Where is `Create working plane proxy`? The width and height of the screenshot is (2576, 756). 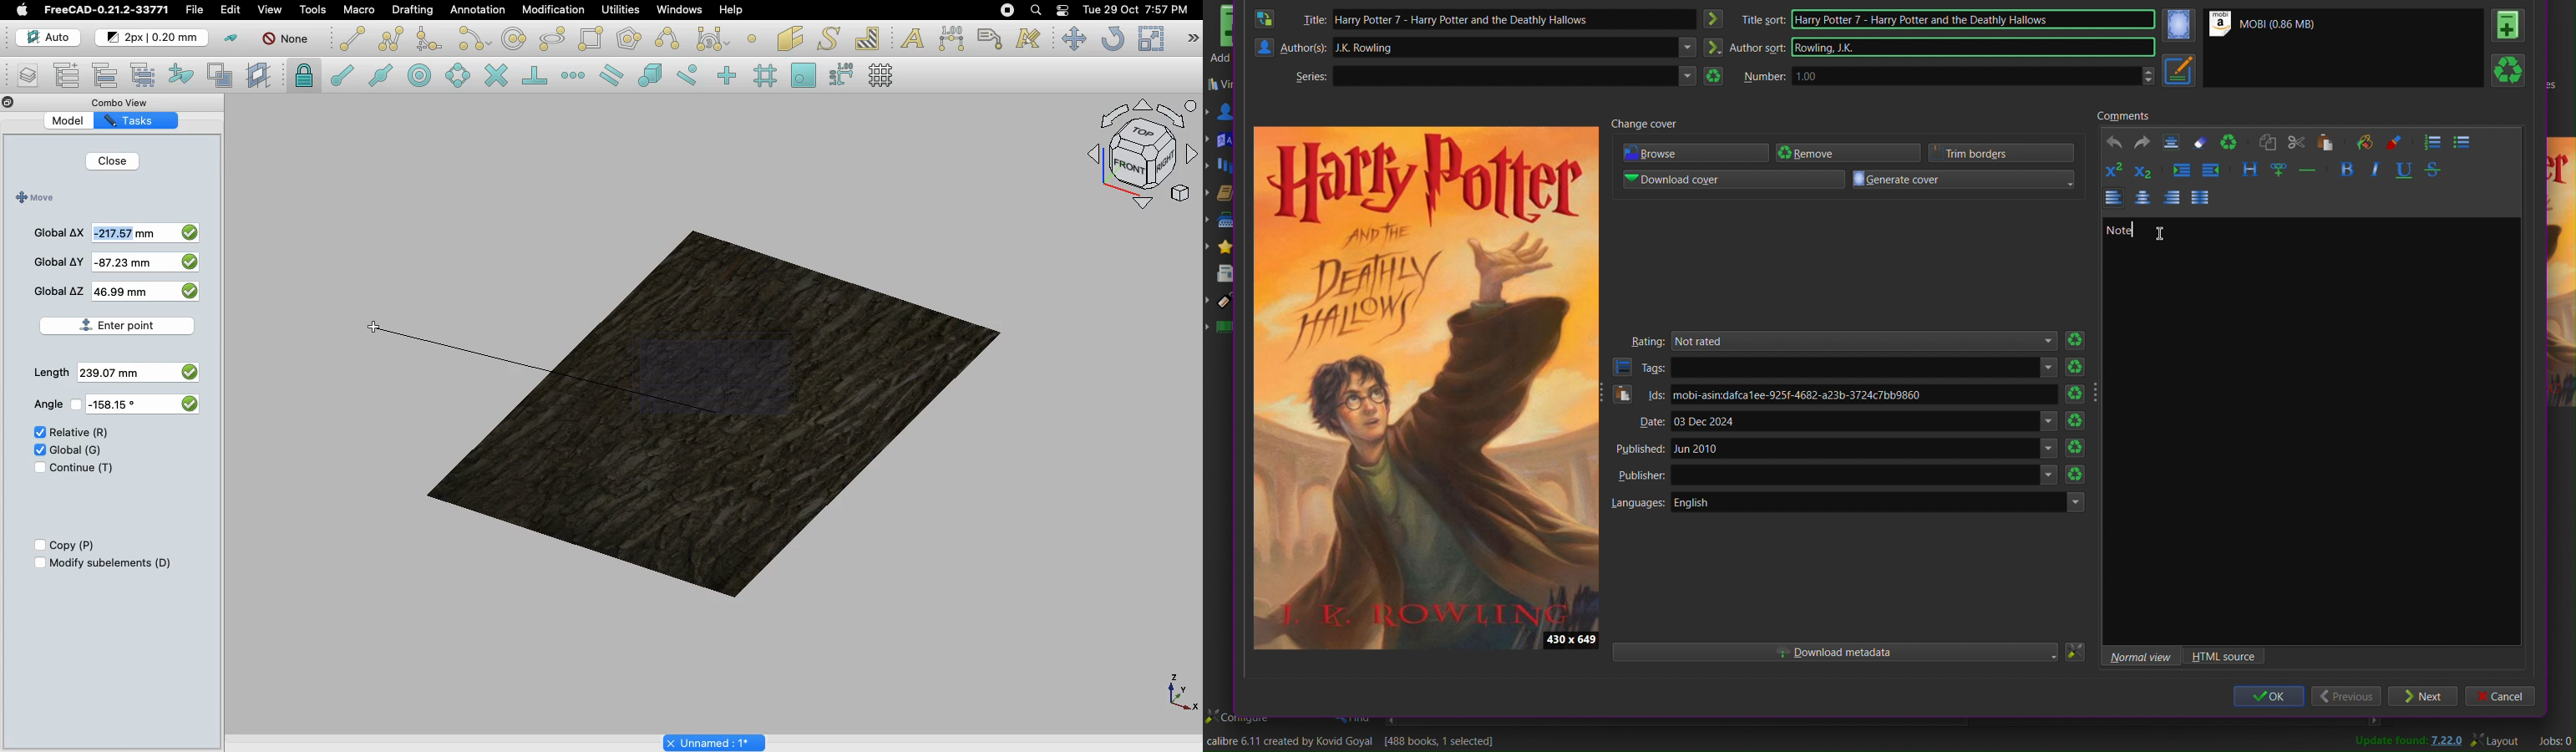 Create working plane proxy is located at coordinates (261, 76).